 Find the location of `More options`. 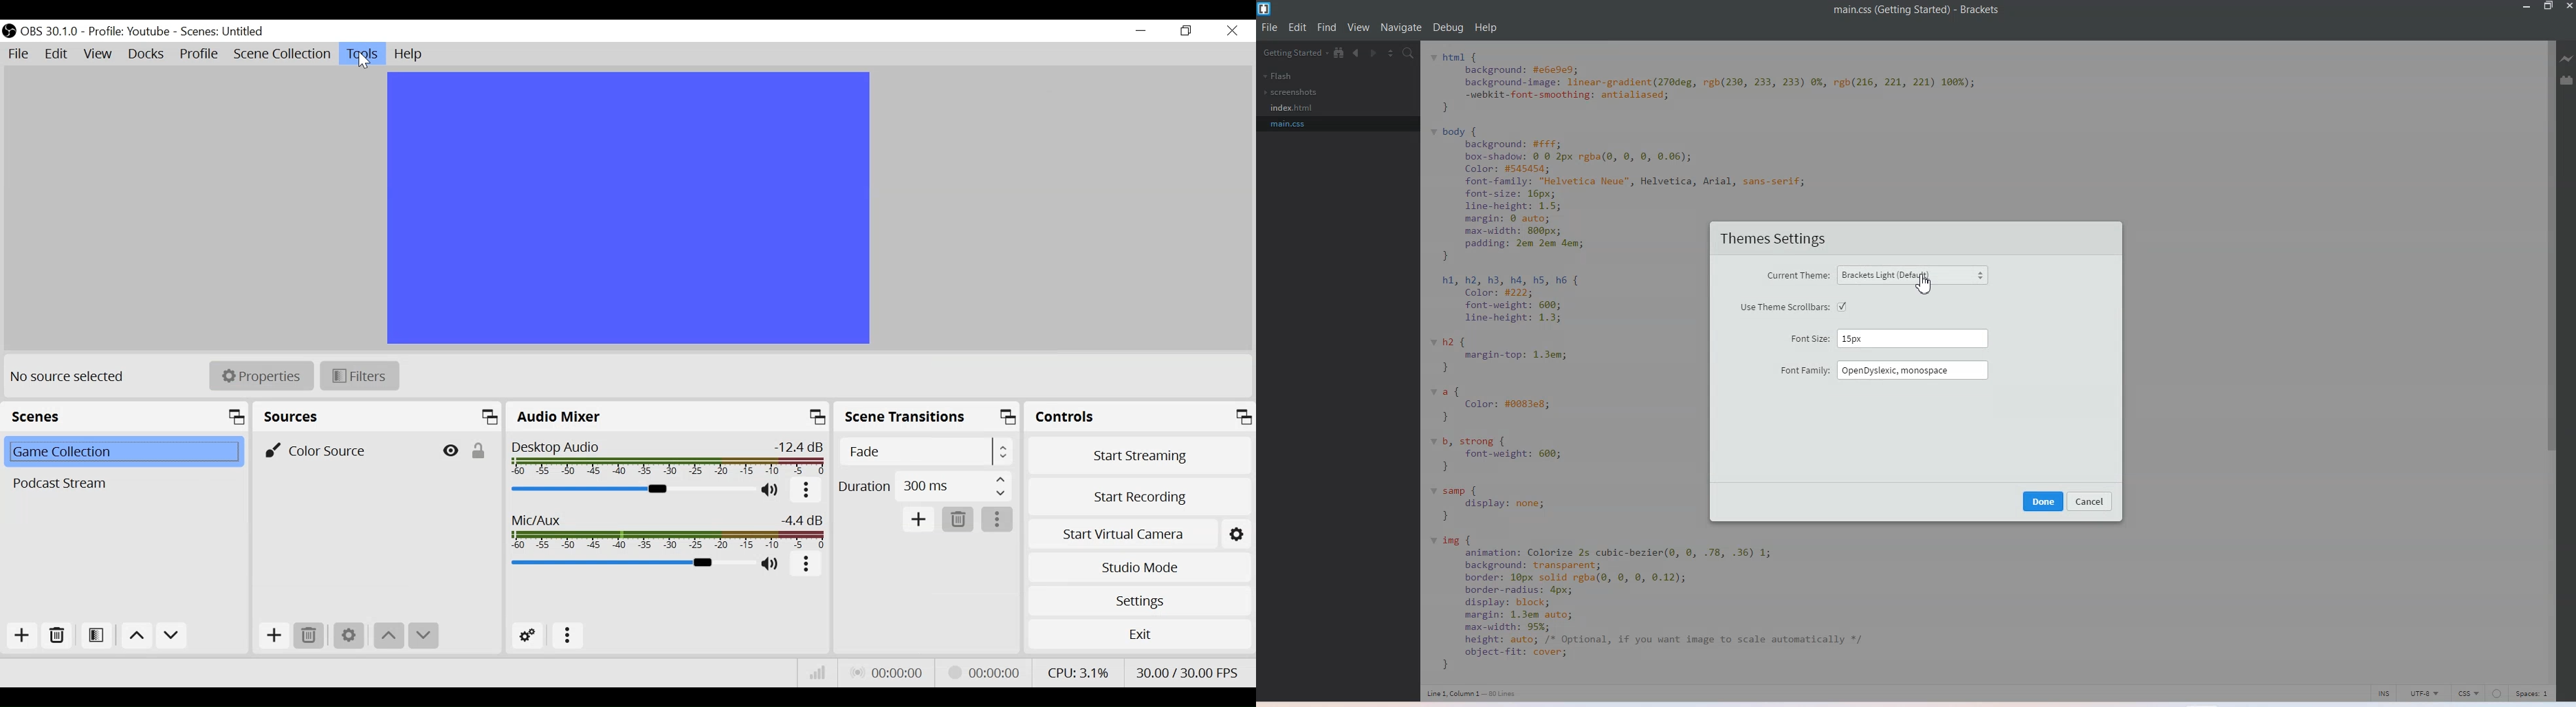

More options is located at coordinates (806, 491).